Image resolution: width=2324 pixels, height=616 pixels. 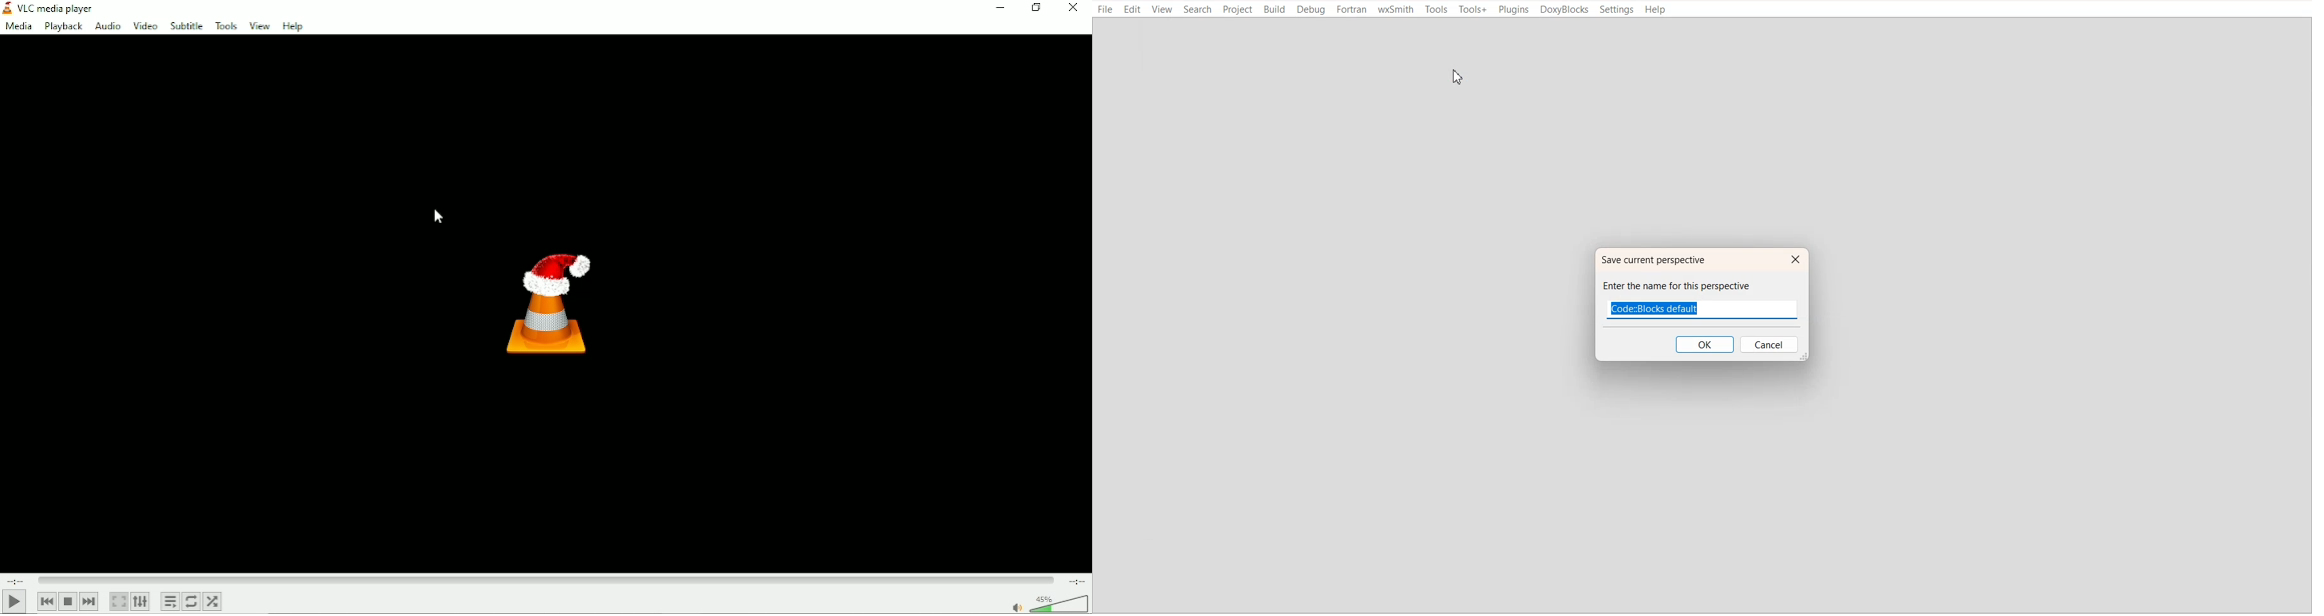 I want to click on Total duration, so click(x=1076, y=582).